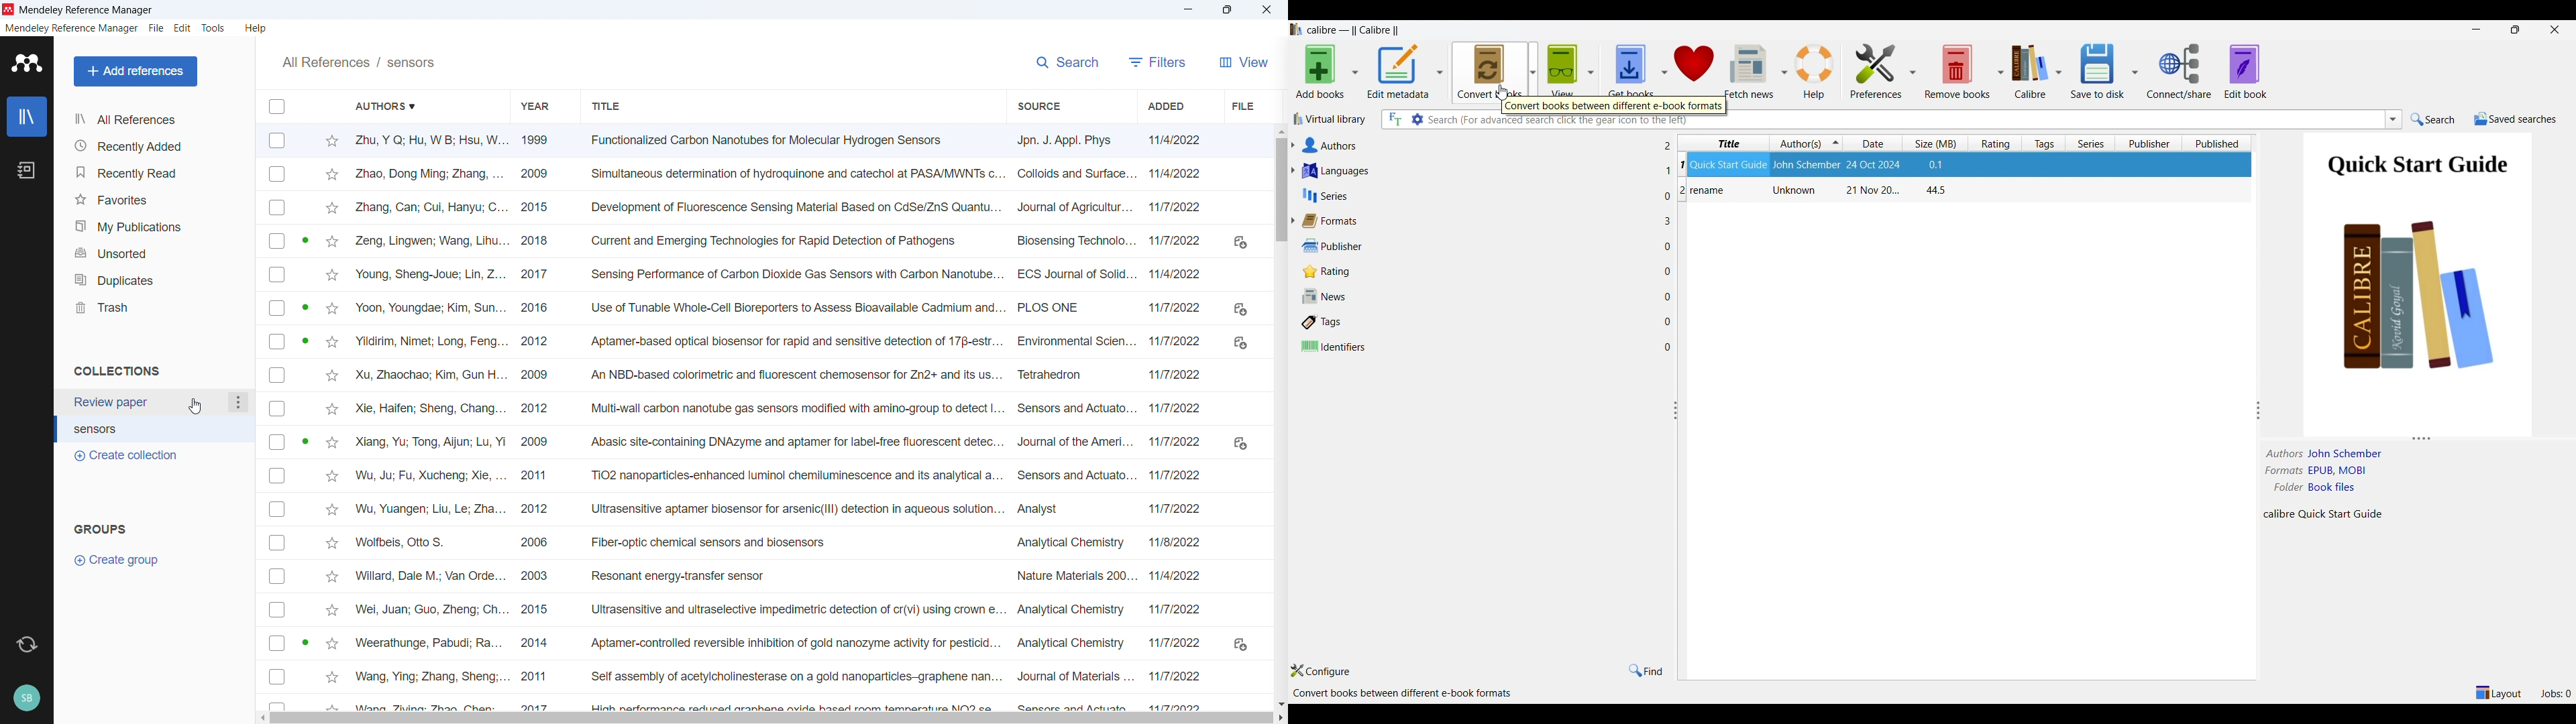  Describe the element at coordinates (1723, 143) in the screenshot. I see `Title column` at that location.